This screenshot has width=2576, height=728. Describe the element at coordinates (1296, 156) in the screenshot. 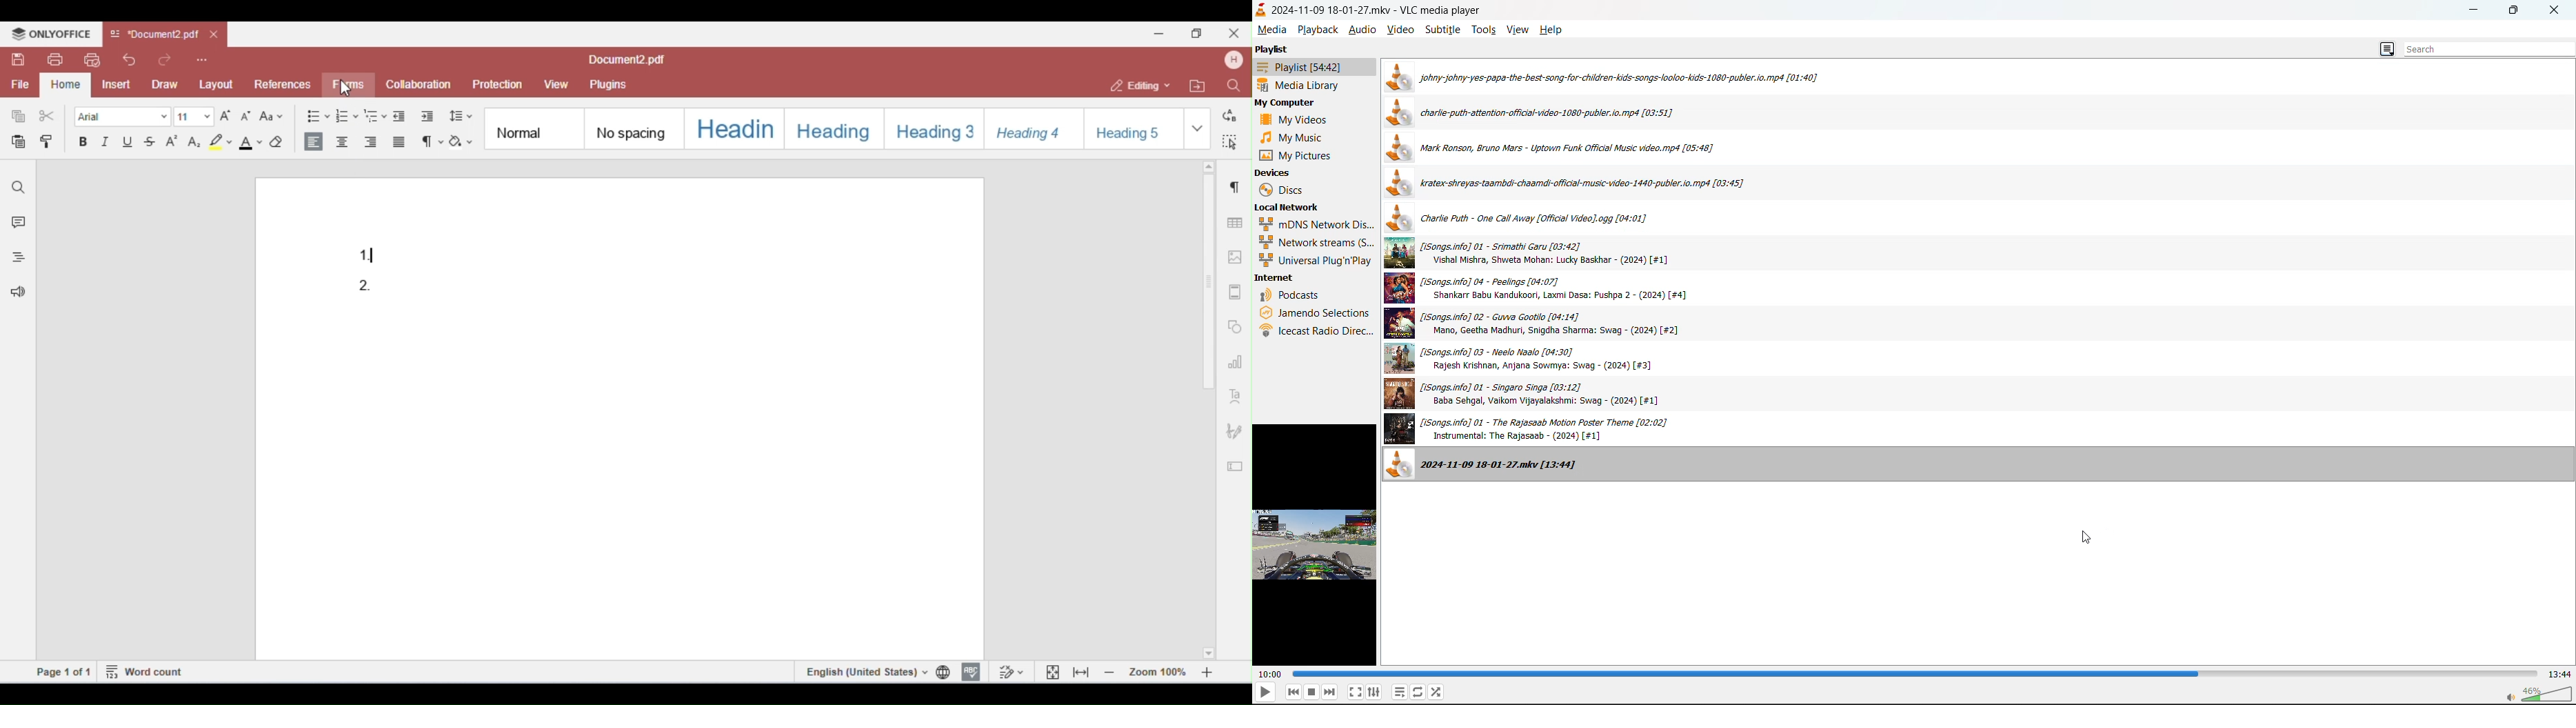

I see `pictures` at that location.